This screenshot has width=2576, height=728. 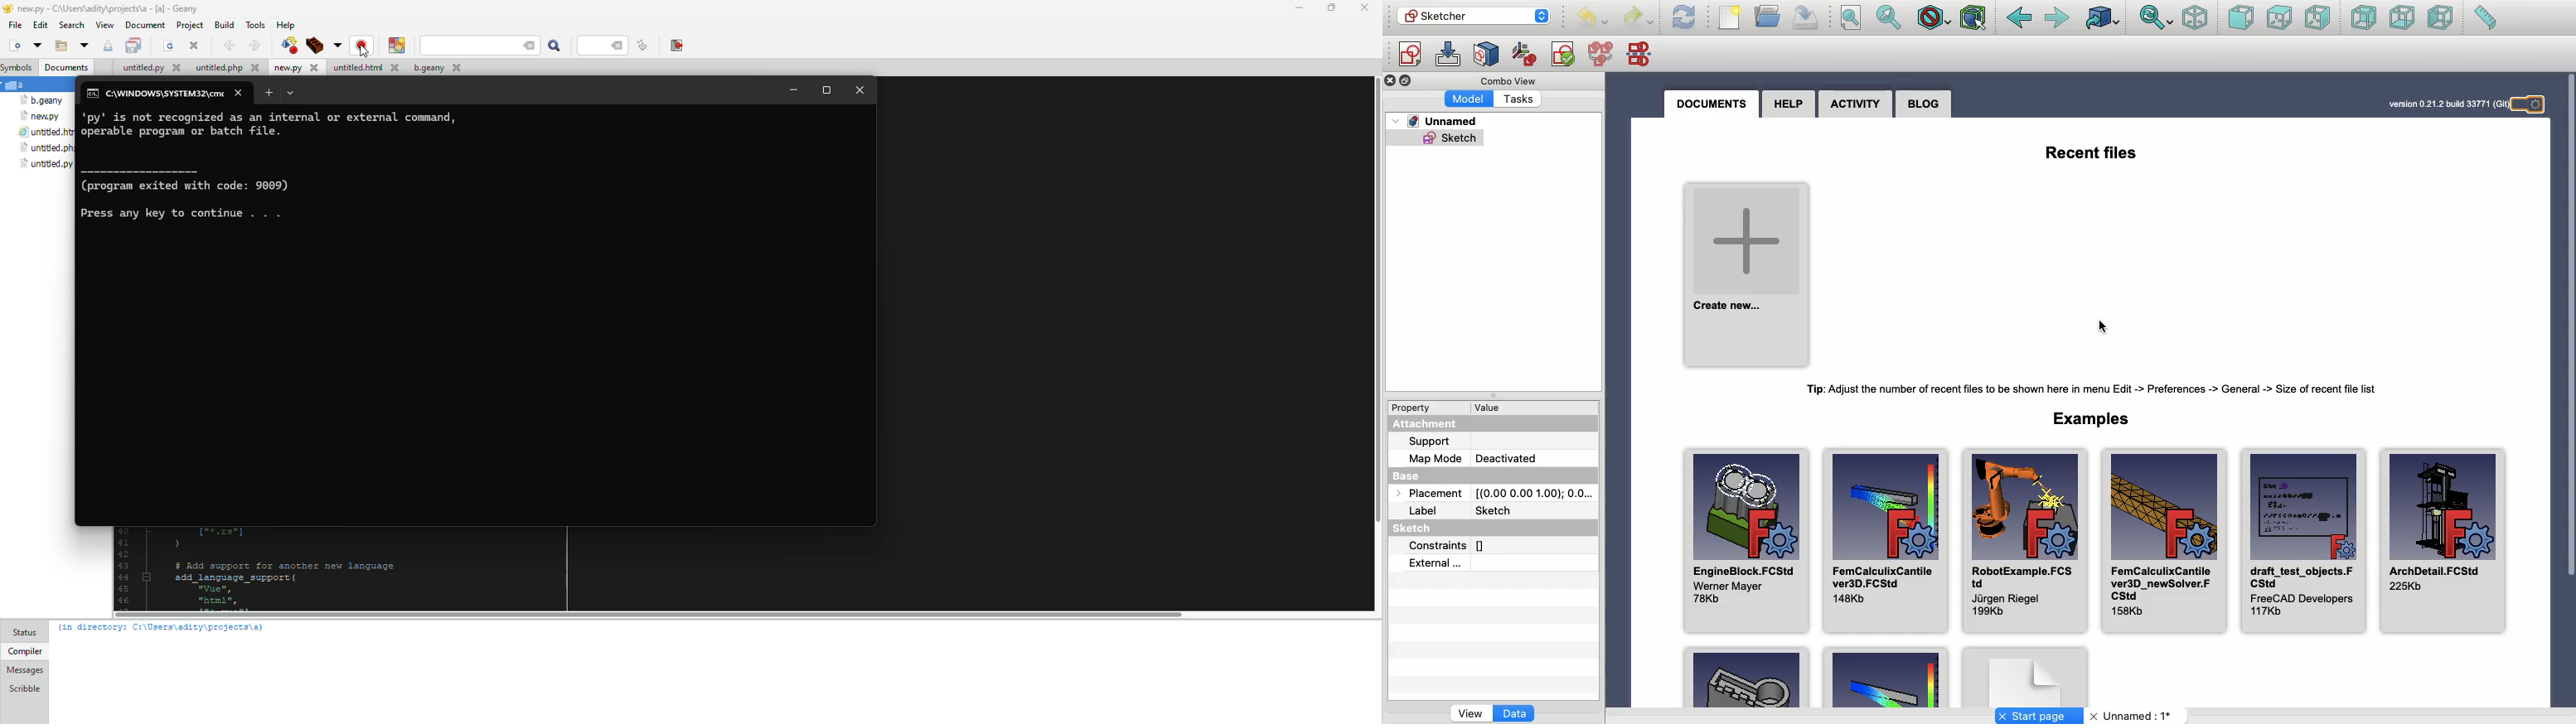 What do you see at coordinates (1437, 140) in the screenshot?
I see `Sketch` at bounding box center [1437, 140].